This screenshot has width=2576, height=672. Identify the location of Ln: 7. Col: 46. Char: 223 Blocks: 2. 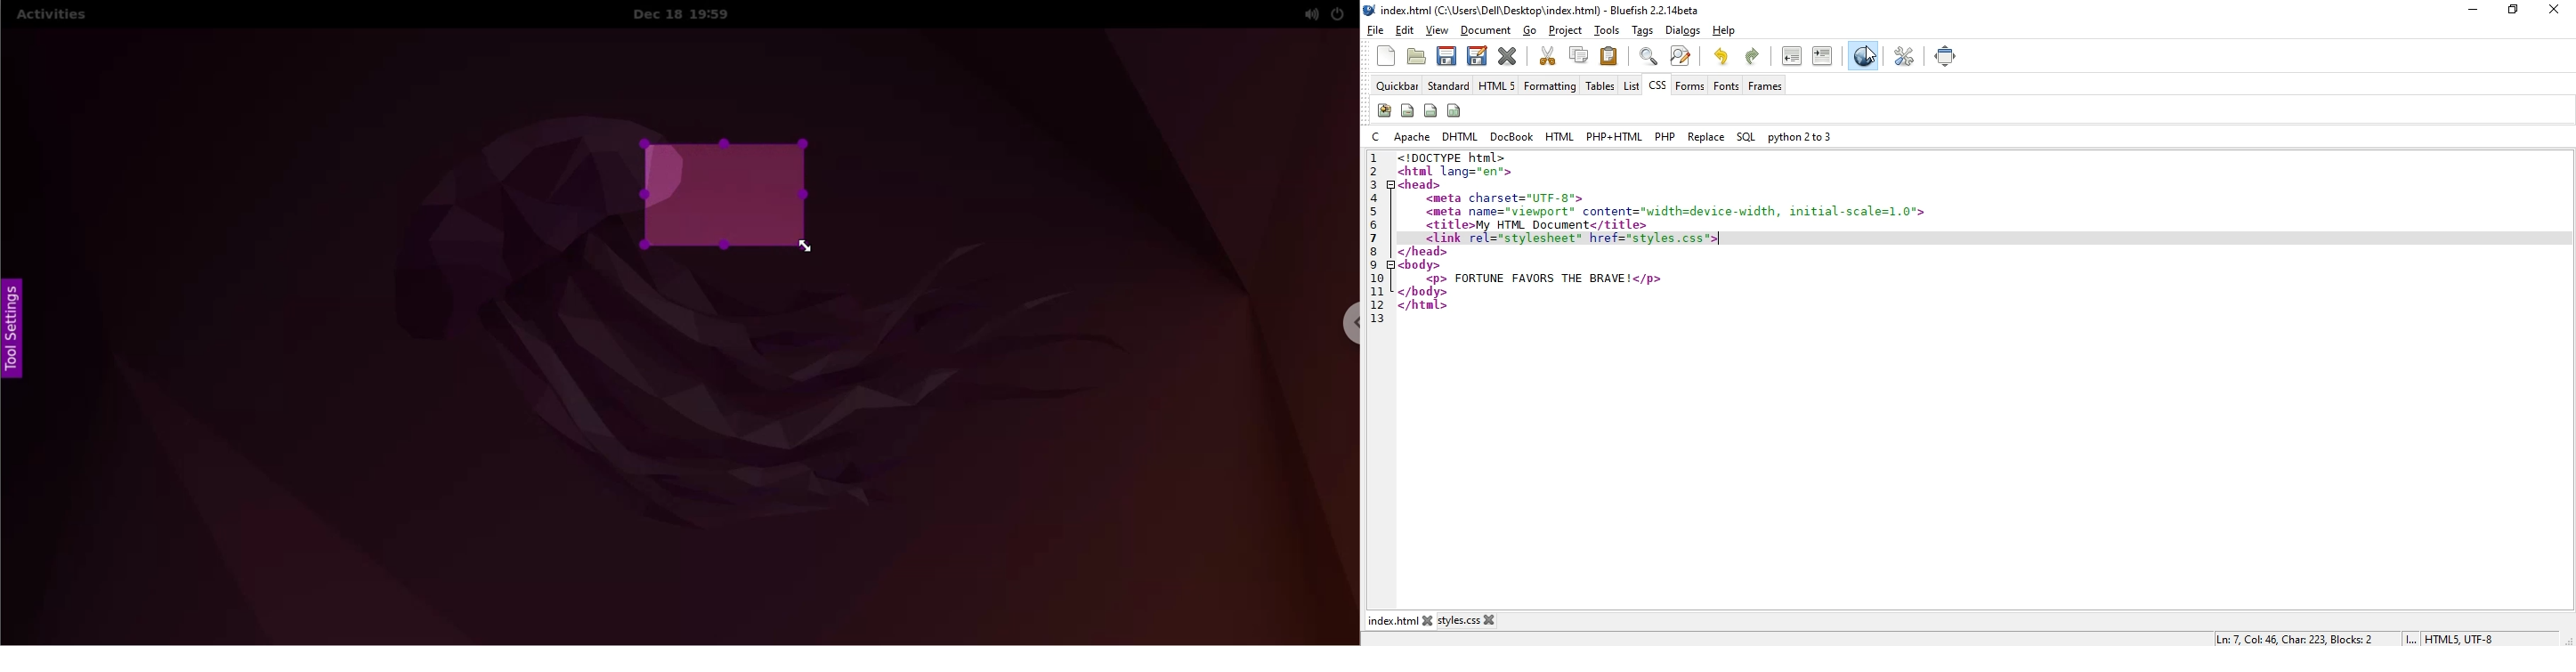
(2295, 638).